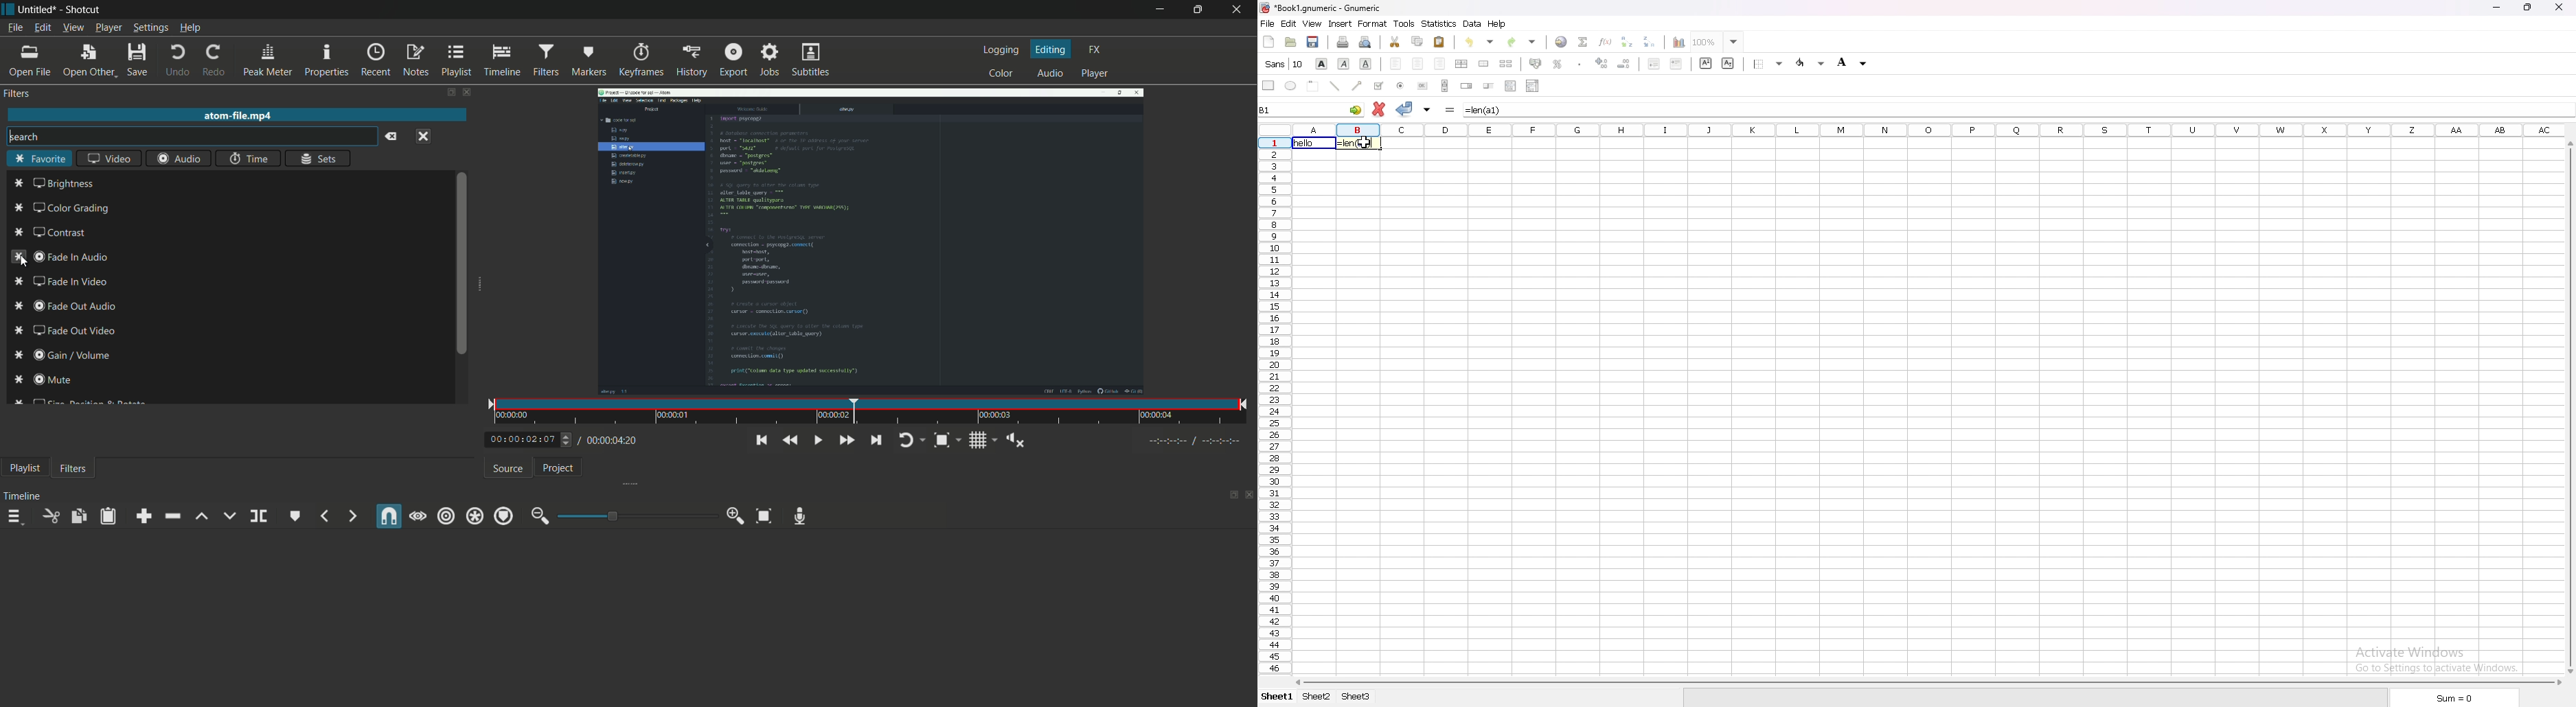 The image size is (2576, 728). I want to click on undo, so click(1480, 42).